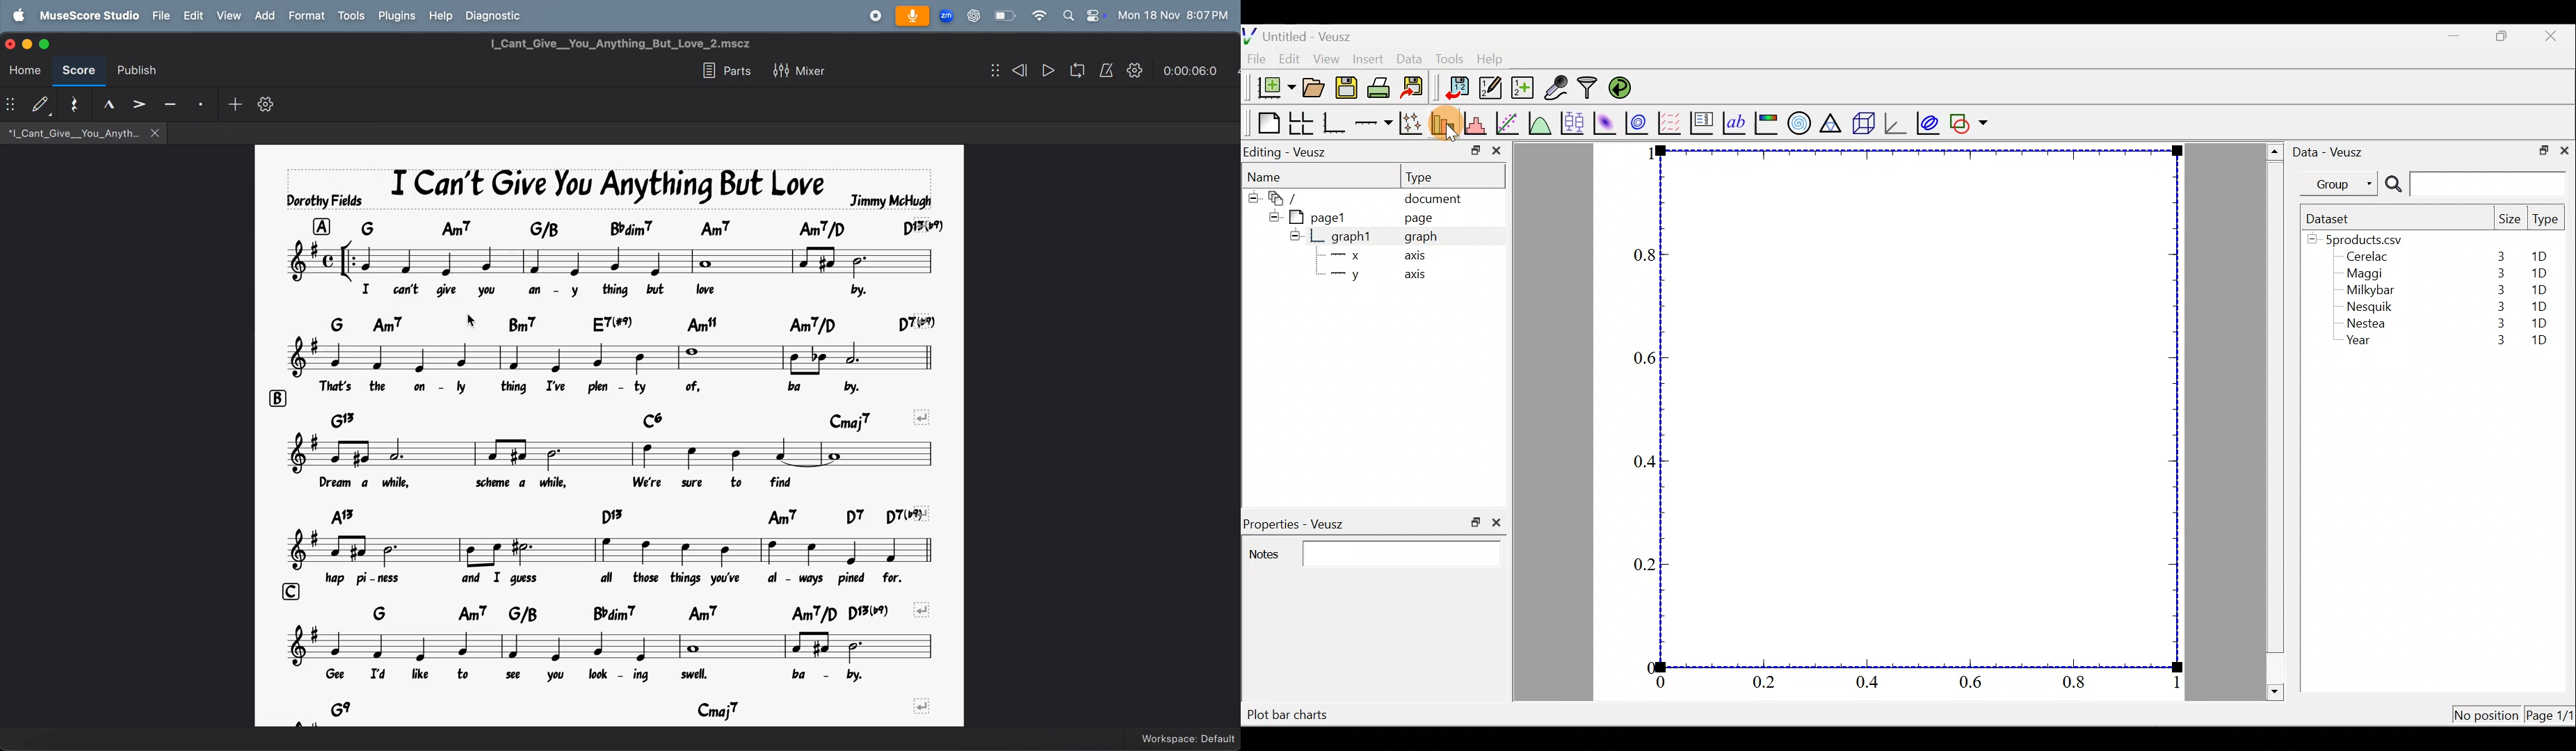 This screenshot has height=756, width=2576. I want to click on restore down, so click(2504, 36).